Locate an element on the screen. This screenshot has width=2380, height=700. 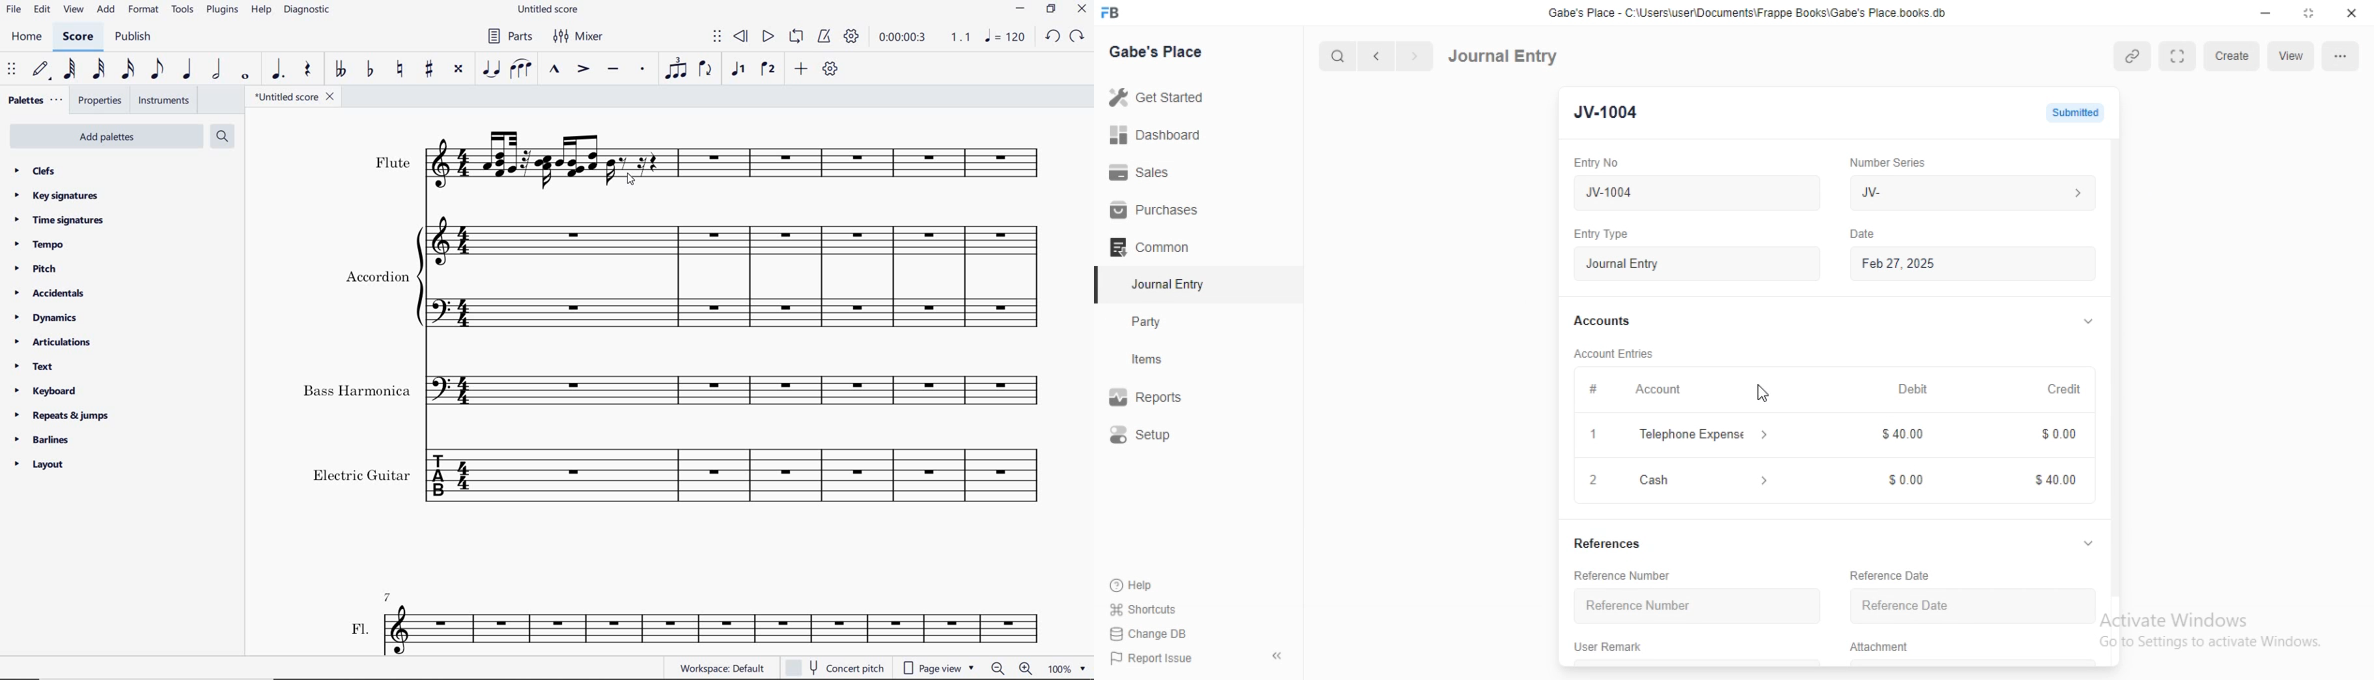
Telephone Expense is located at coordinates (1705, 433).